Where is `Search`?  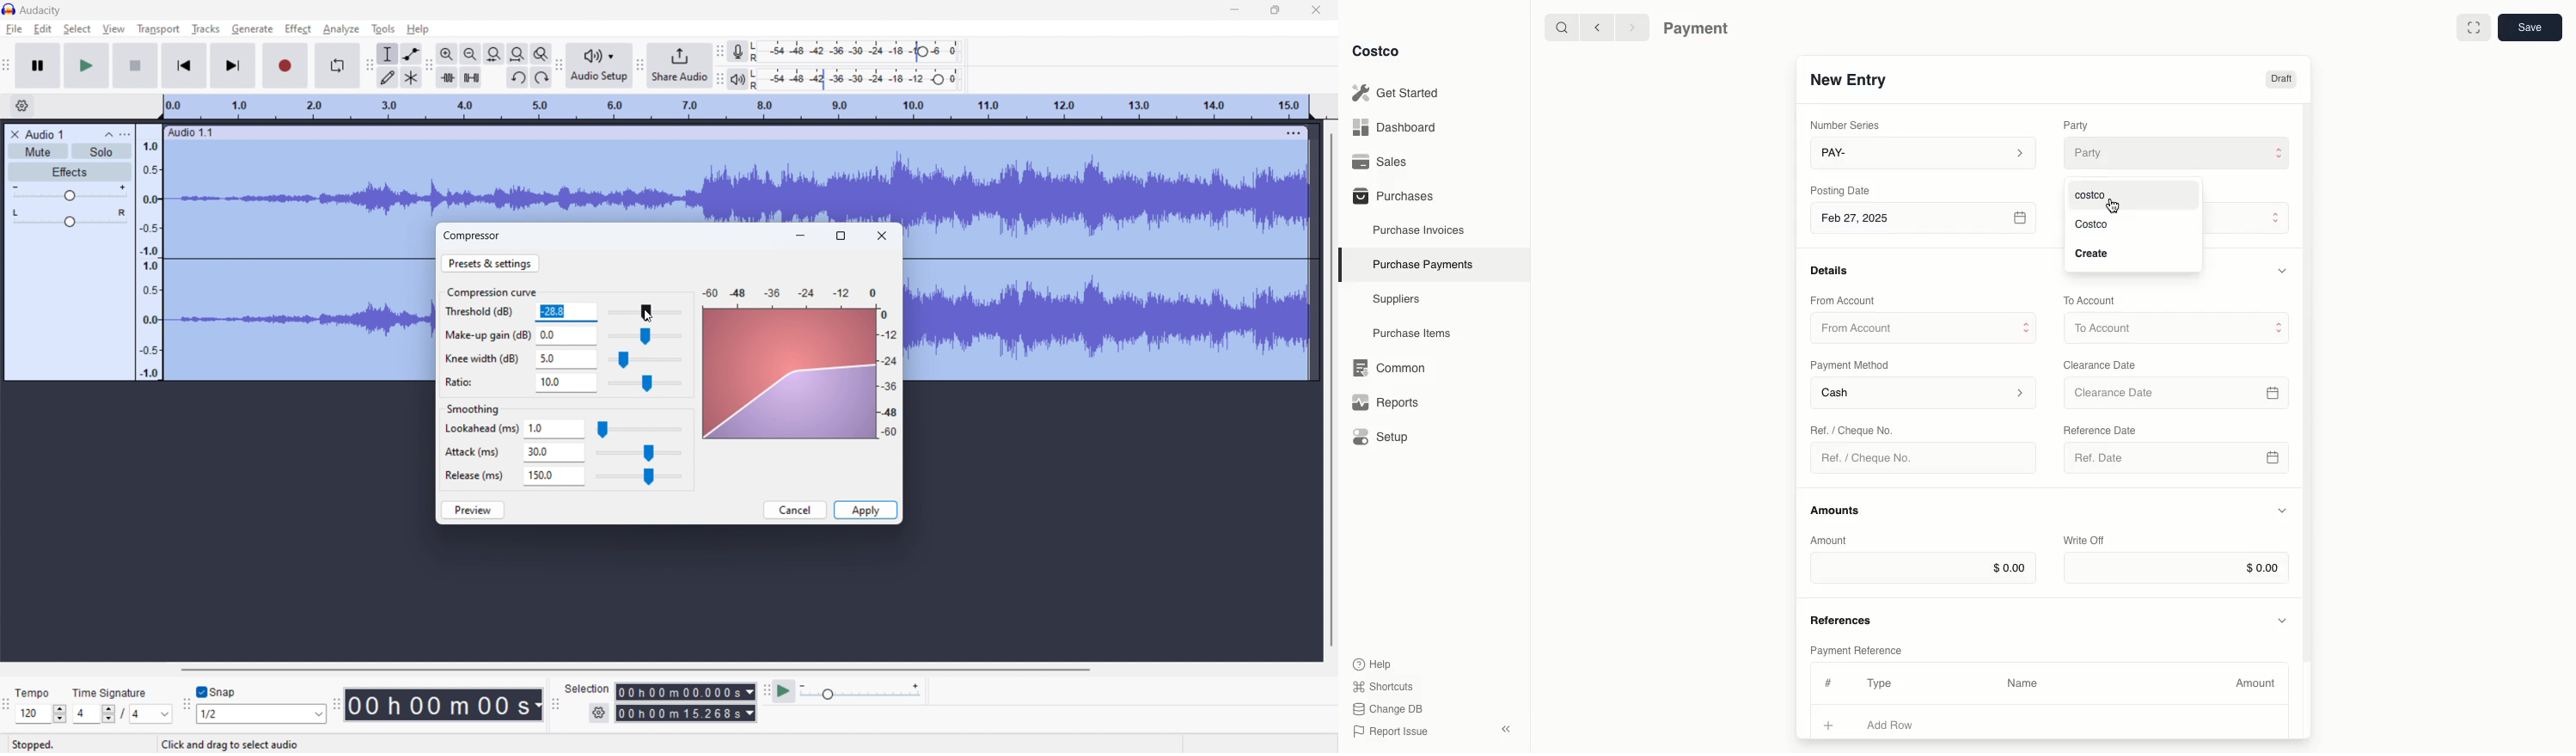
Search is located at coordinates (1561, 26).